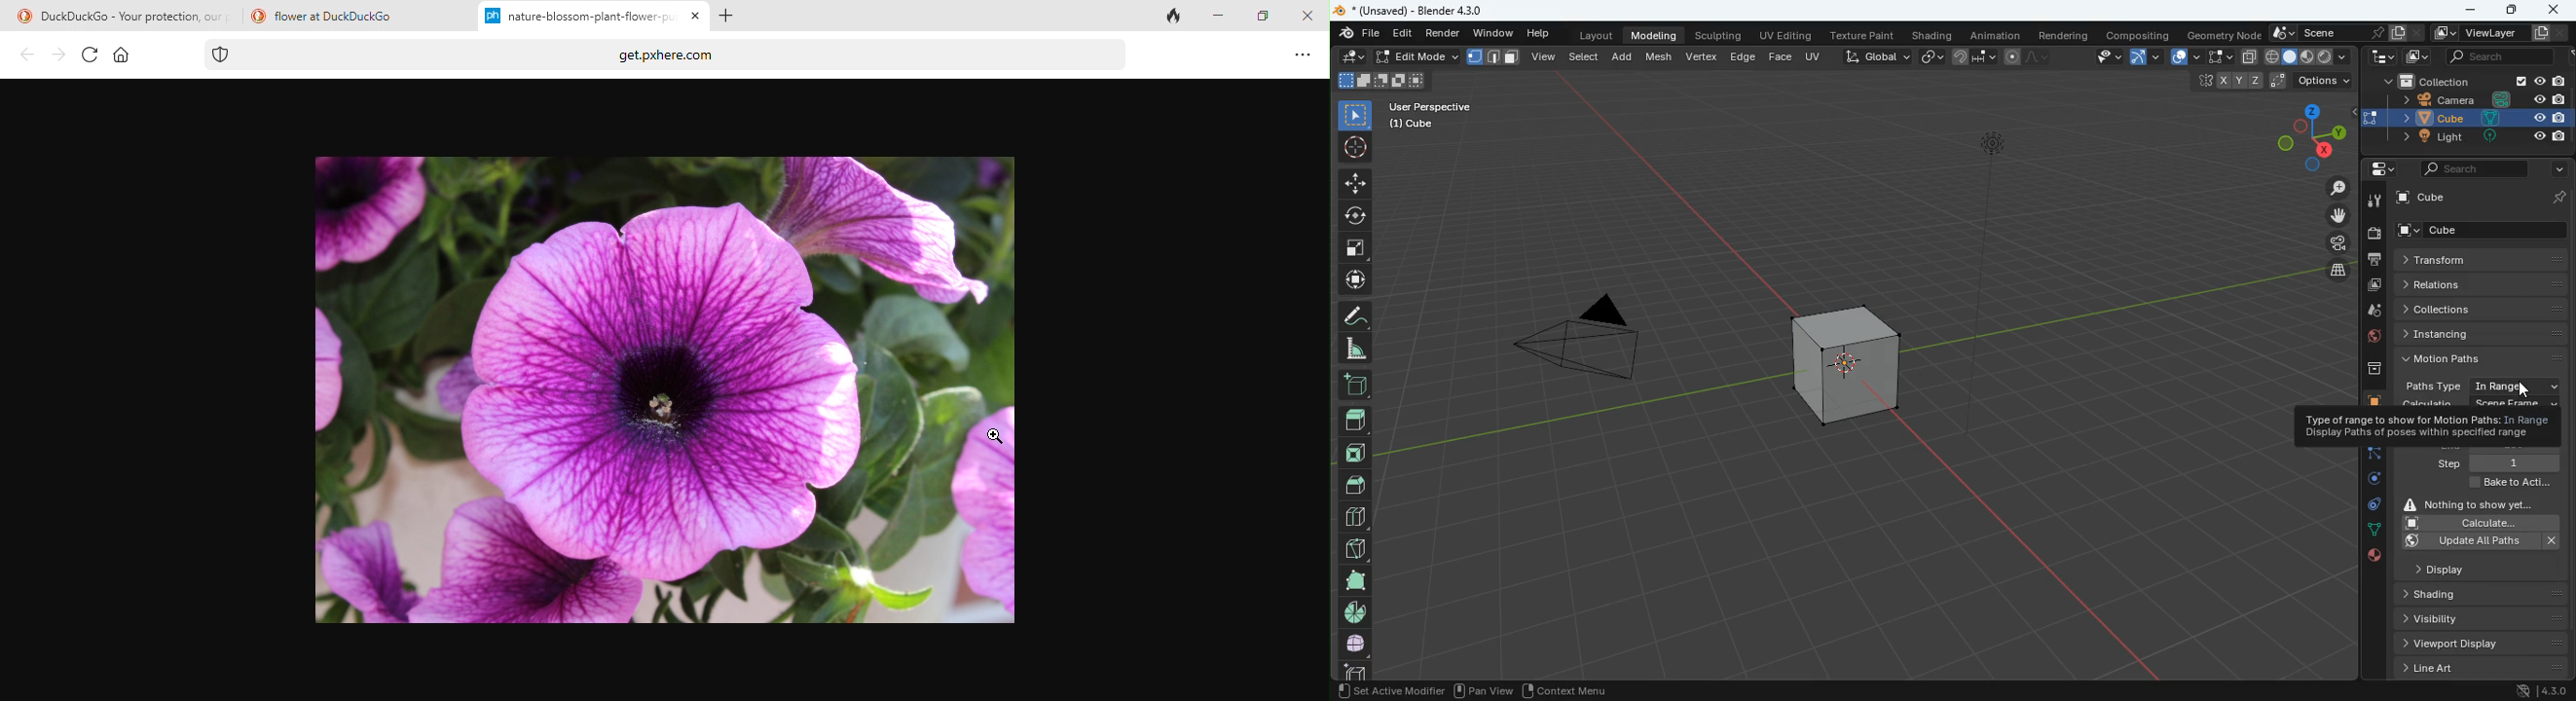 Image resolution: width=2576 pixels, height=728 pixels. I want to click on image, so click(2413, 58).